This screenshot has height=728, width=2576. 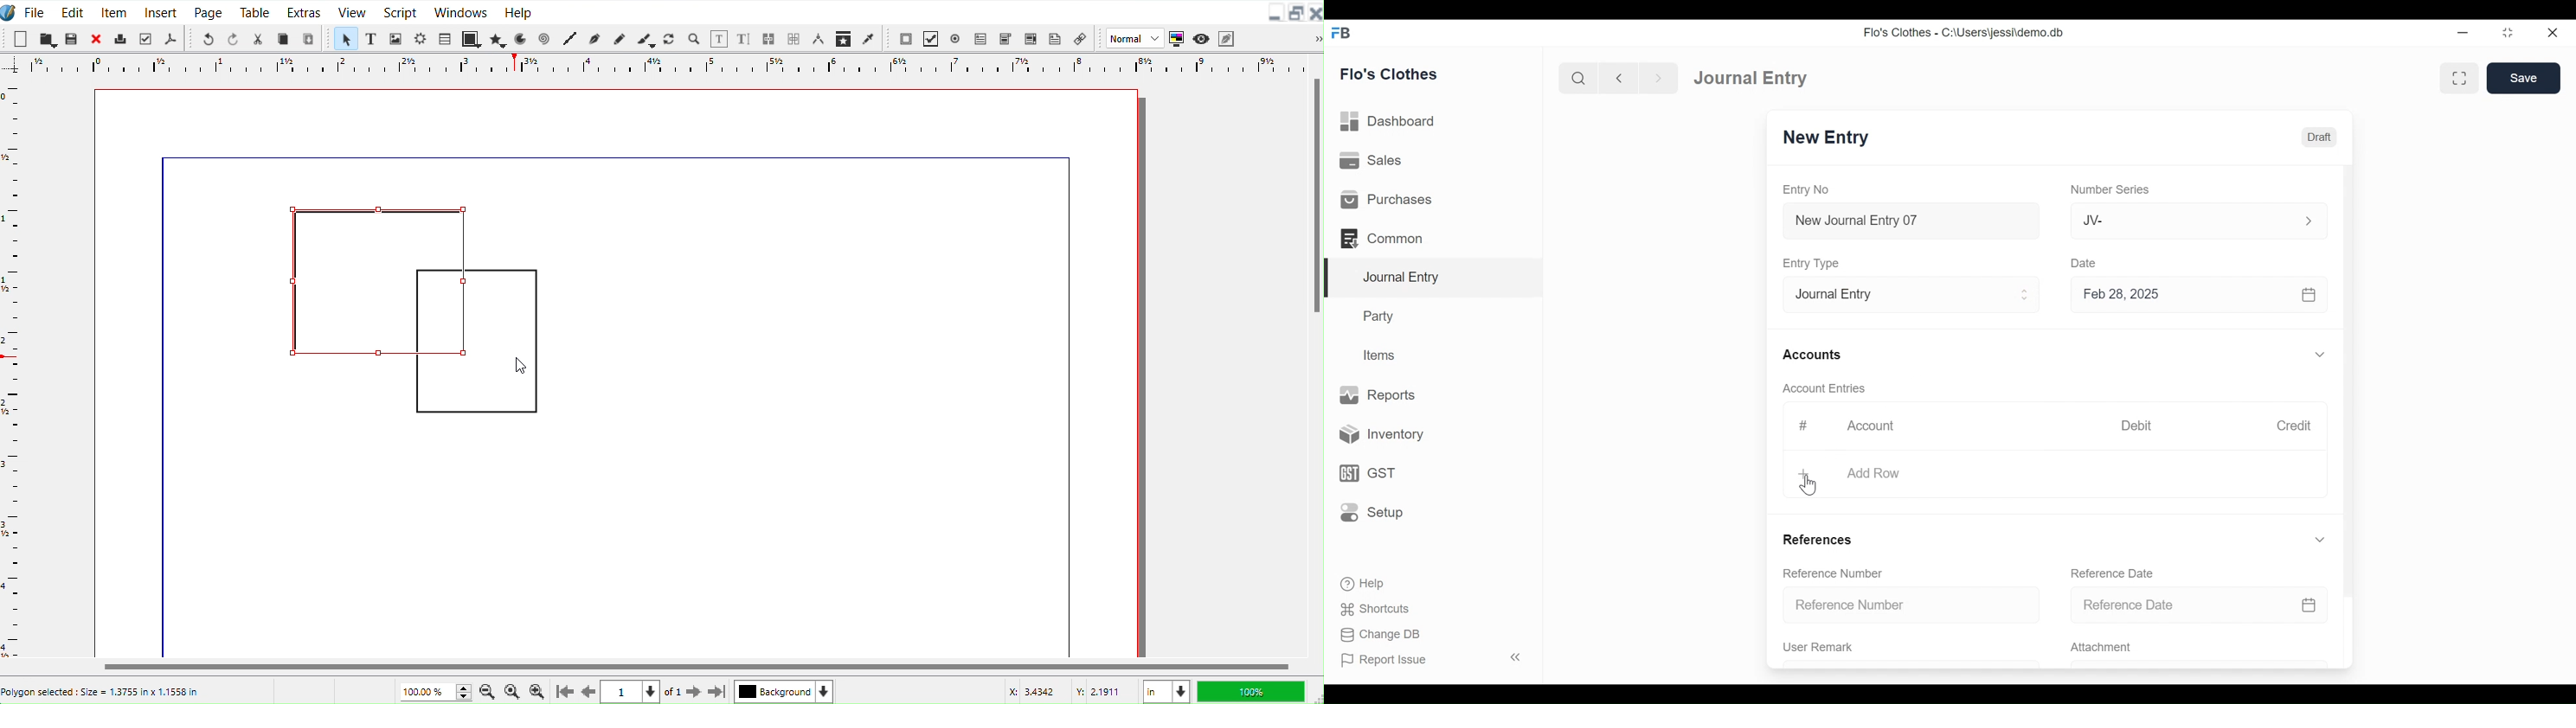 I want to click on Close, so click(x=2553, y=33).